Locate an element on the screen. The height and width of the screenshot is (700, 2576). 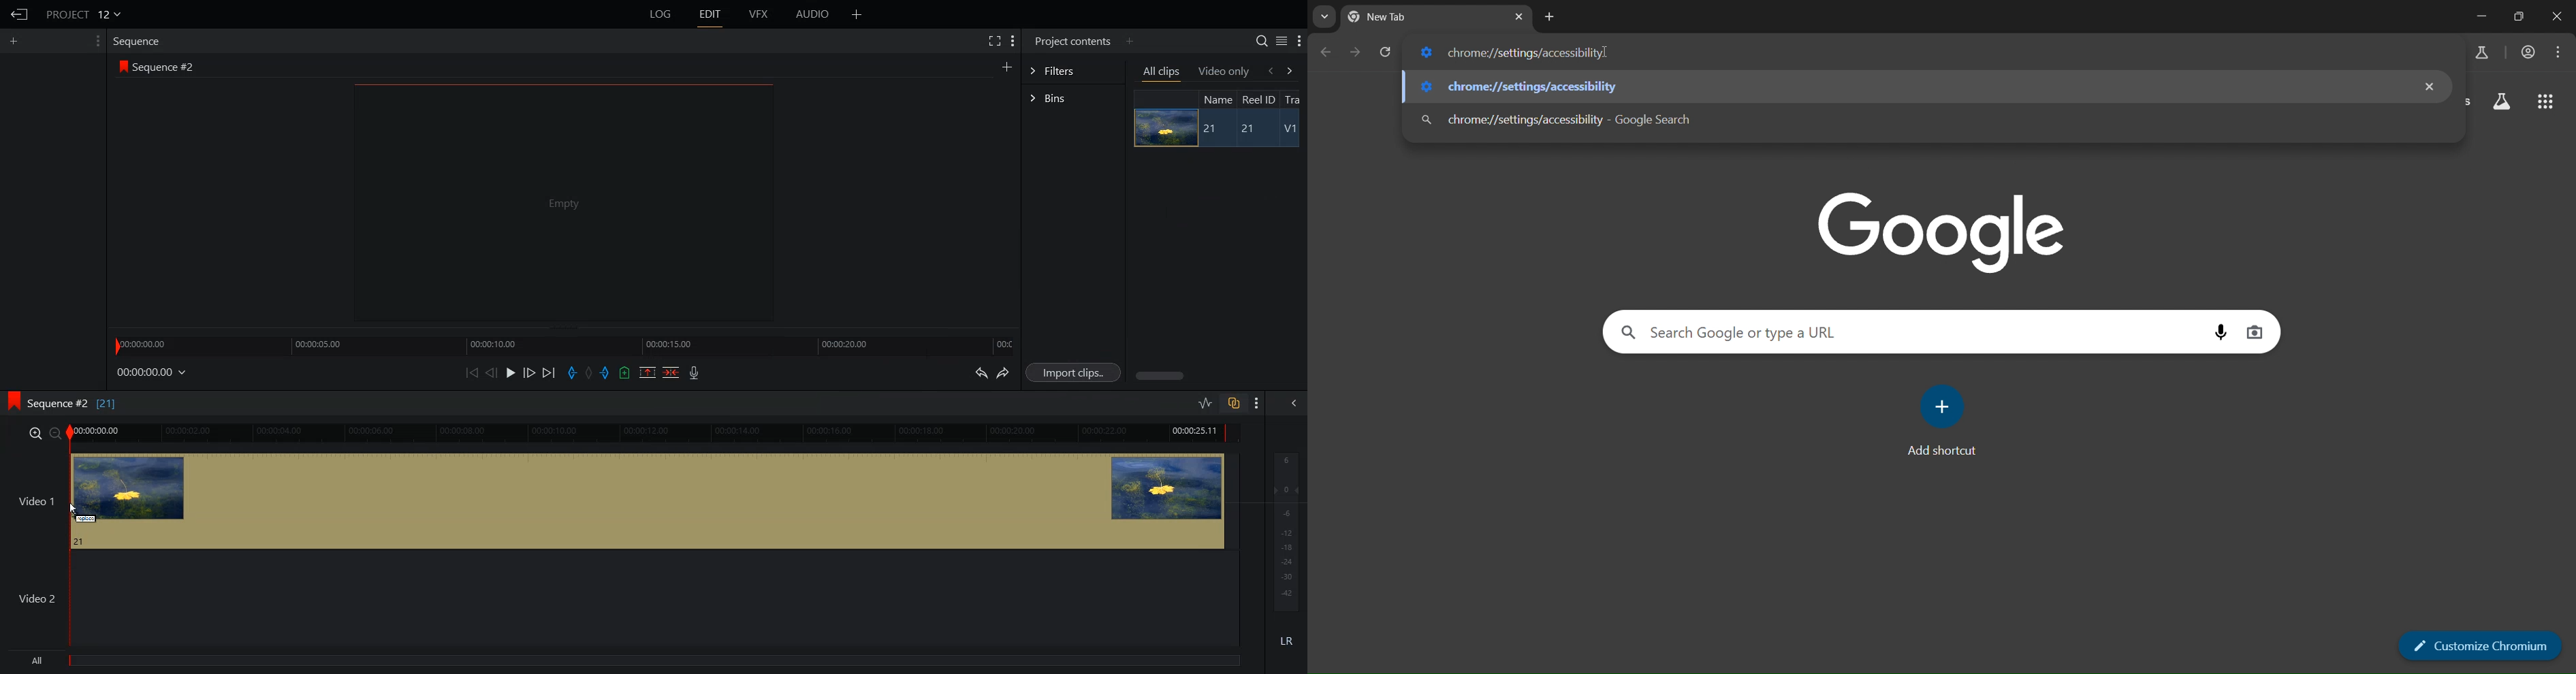
Add Panel is located at coordinates (1129, 42).